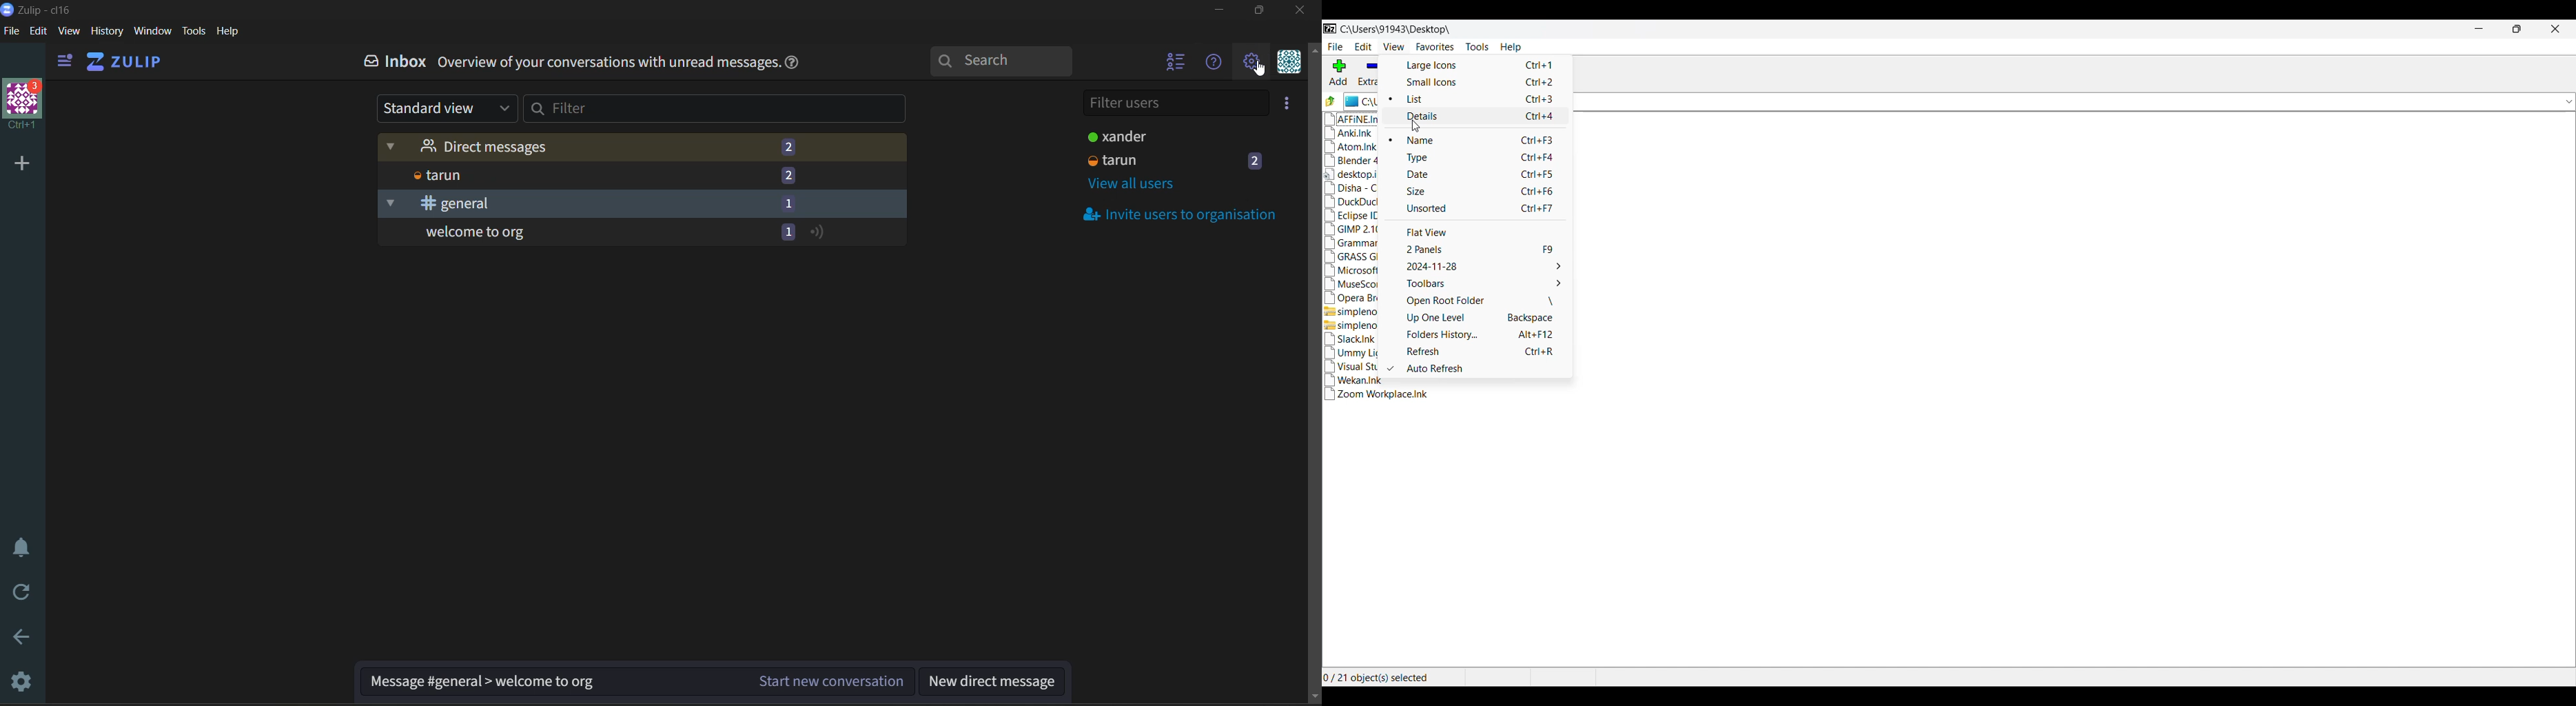  What do you see at coordinates (1167, 136) in the screenshot?
I see `xander` at bounding box center [1167, 136].